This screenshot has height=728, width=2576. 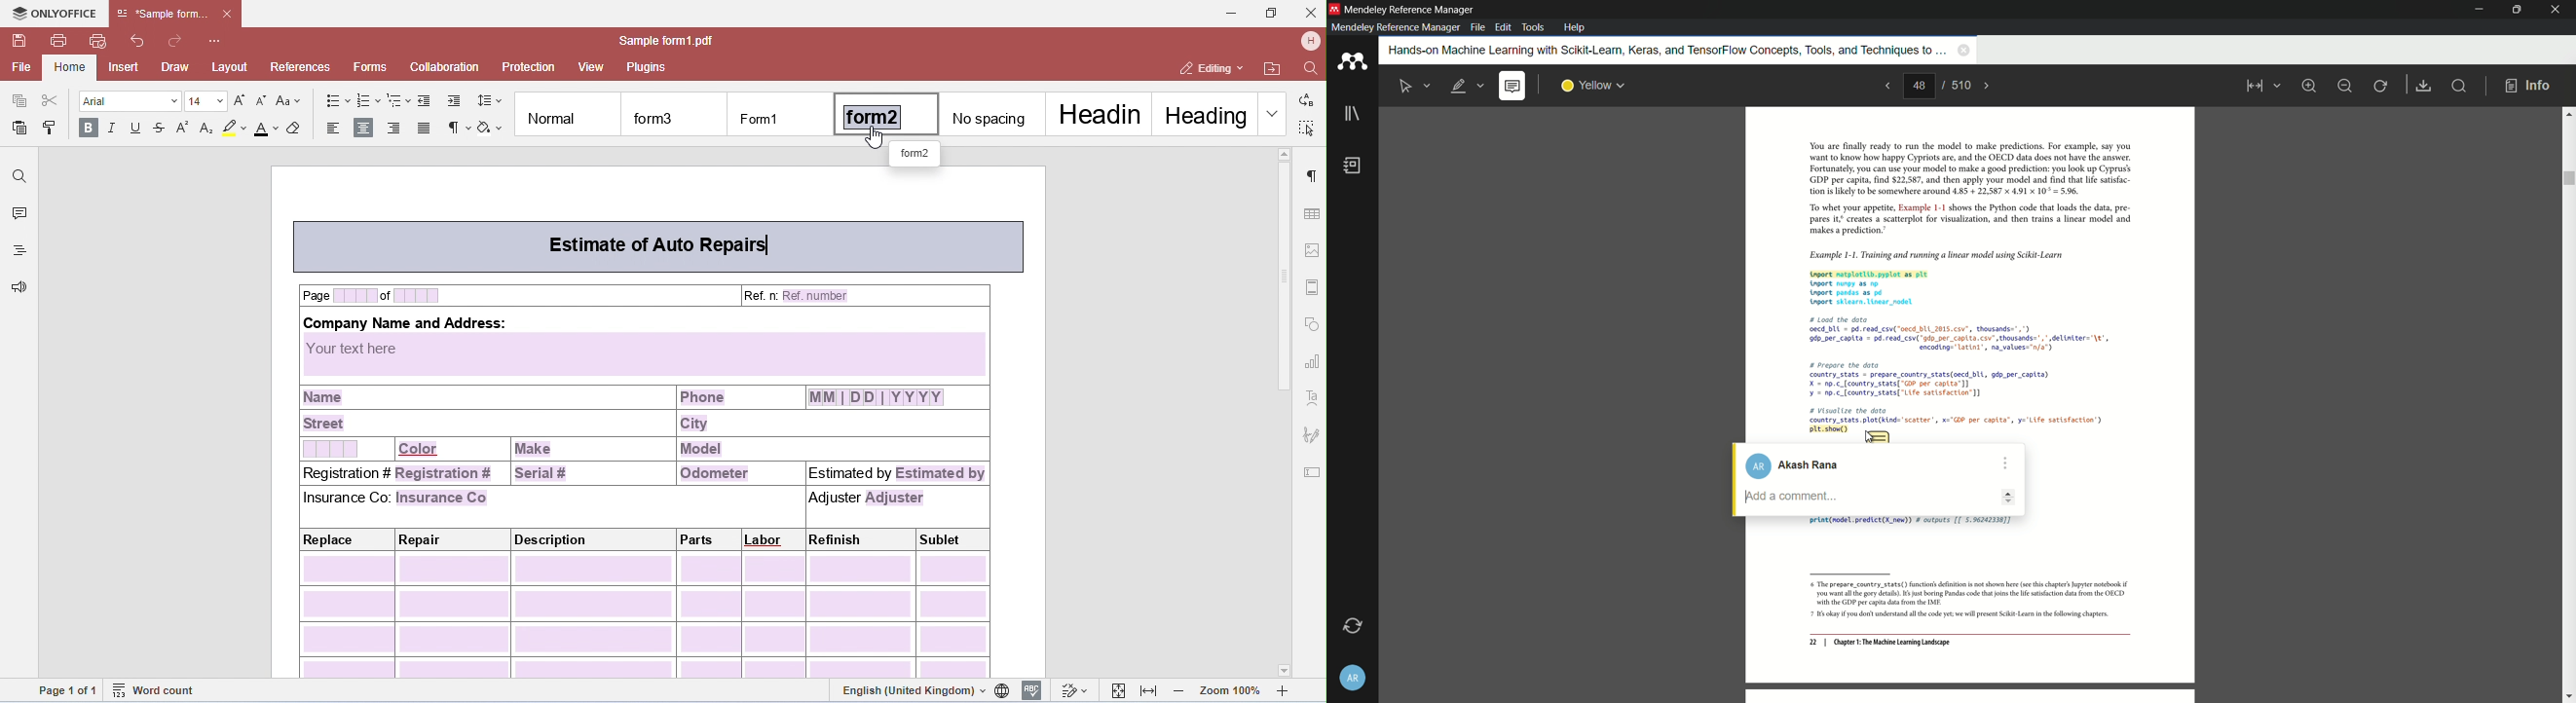 I want to click on maximize, so click(x=2515, y=9).